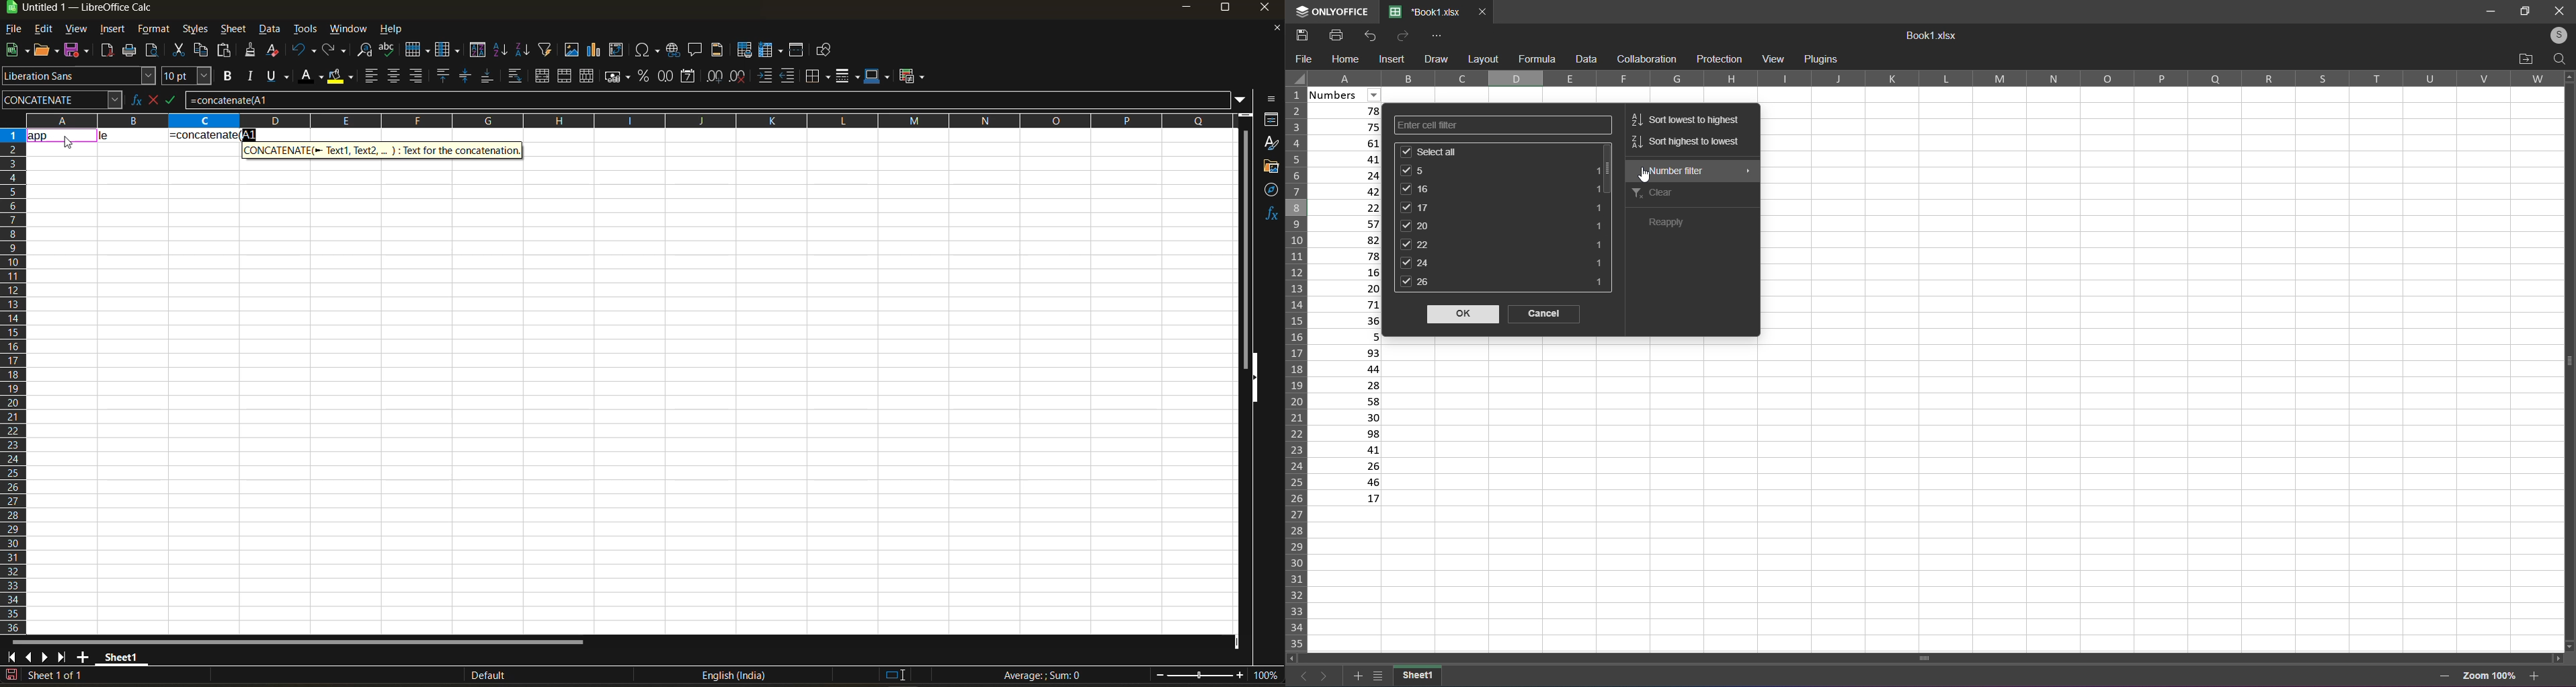  What do you see at coordinates (791, 76) in the screenshot?
I see `decrease indent` at bounding box center [791, 76].